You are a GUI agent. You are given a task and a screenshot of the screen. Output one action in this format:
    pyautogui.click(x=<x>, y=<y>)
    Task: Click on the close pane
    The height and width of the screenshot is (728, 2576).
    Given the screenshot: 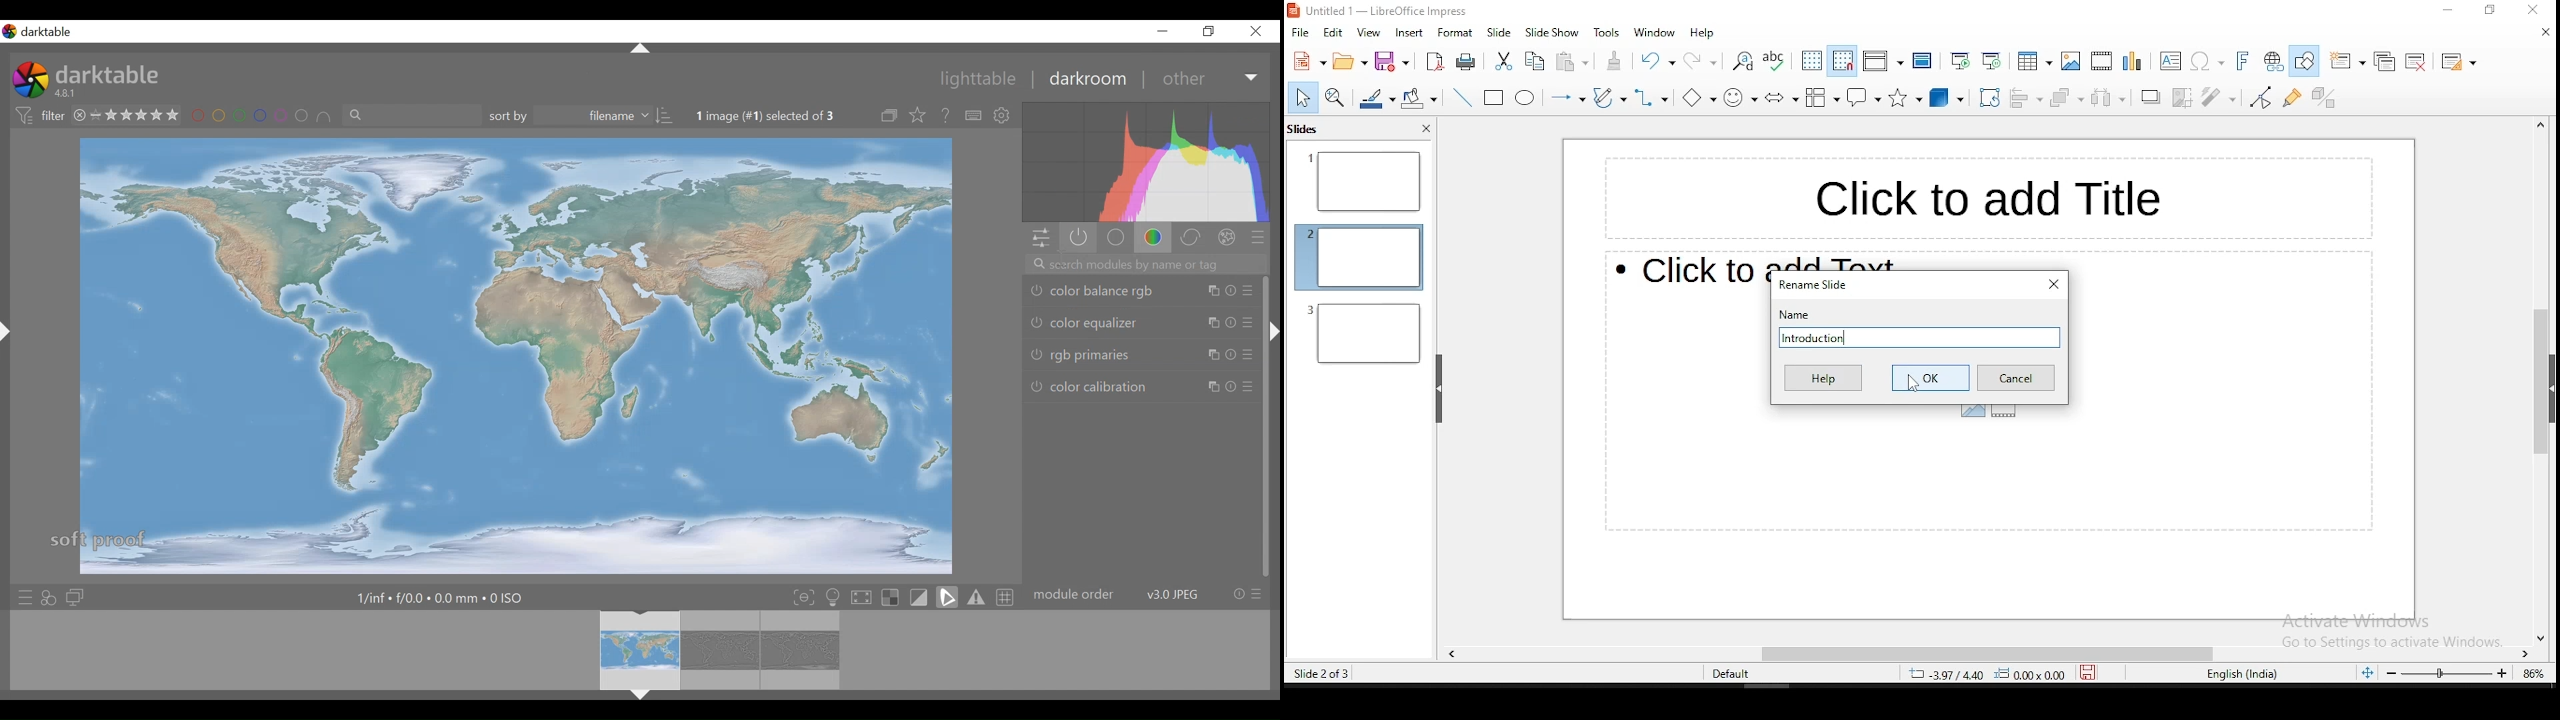 What is the action you would take?
    pyautogui.click(x=1425, y=129)
    